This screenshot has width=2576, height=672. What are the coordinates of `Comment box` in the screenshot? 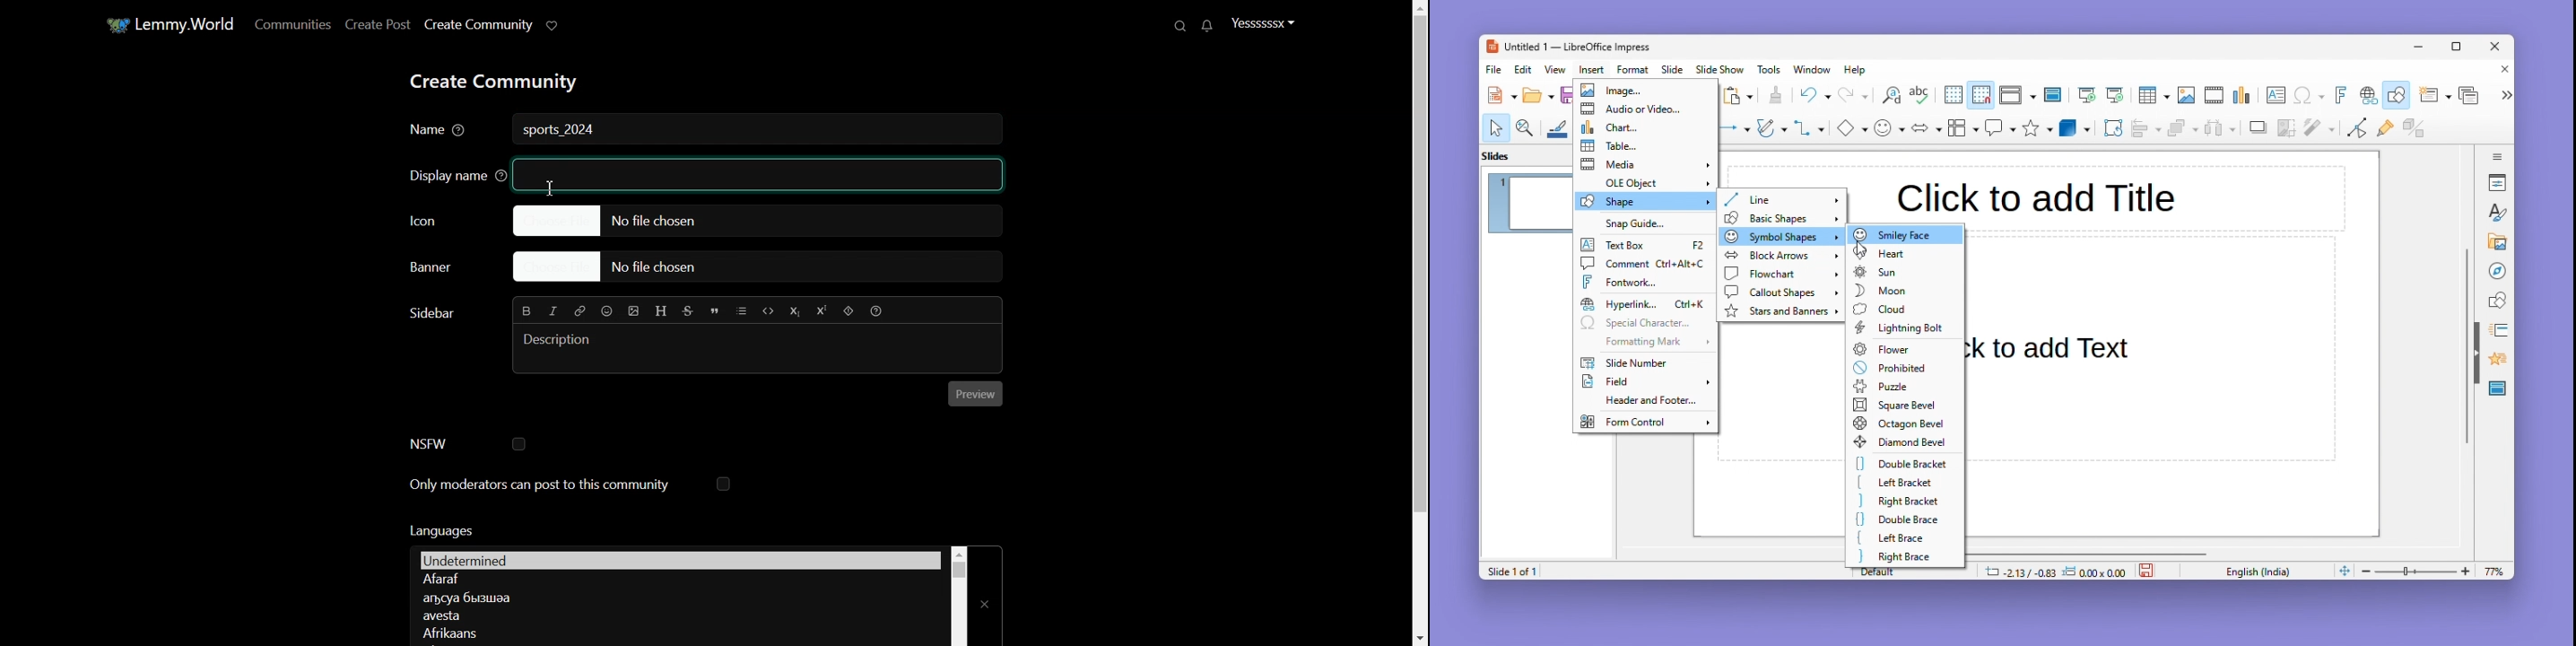 It's located at (2000, 127).